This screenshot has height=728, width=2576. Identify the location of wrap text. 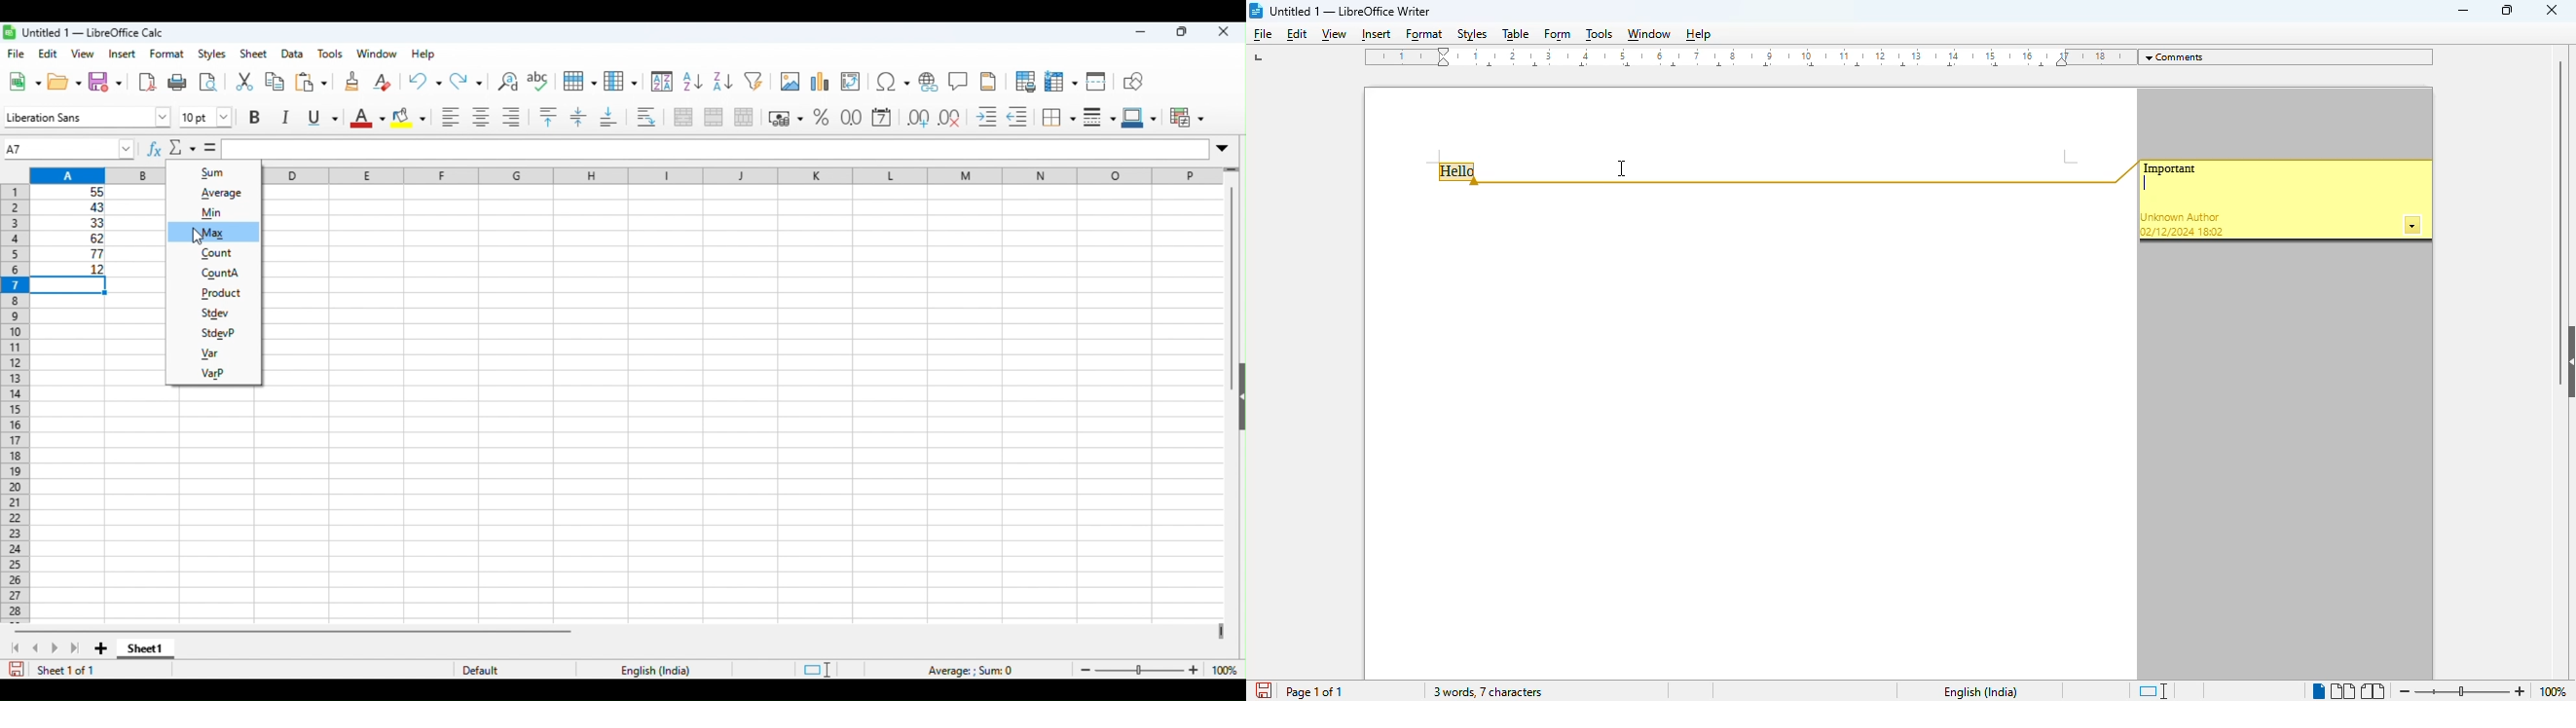
(649, 117).